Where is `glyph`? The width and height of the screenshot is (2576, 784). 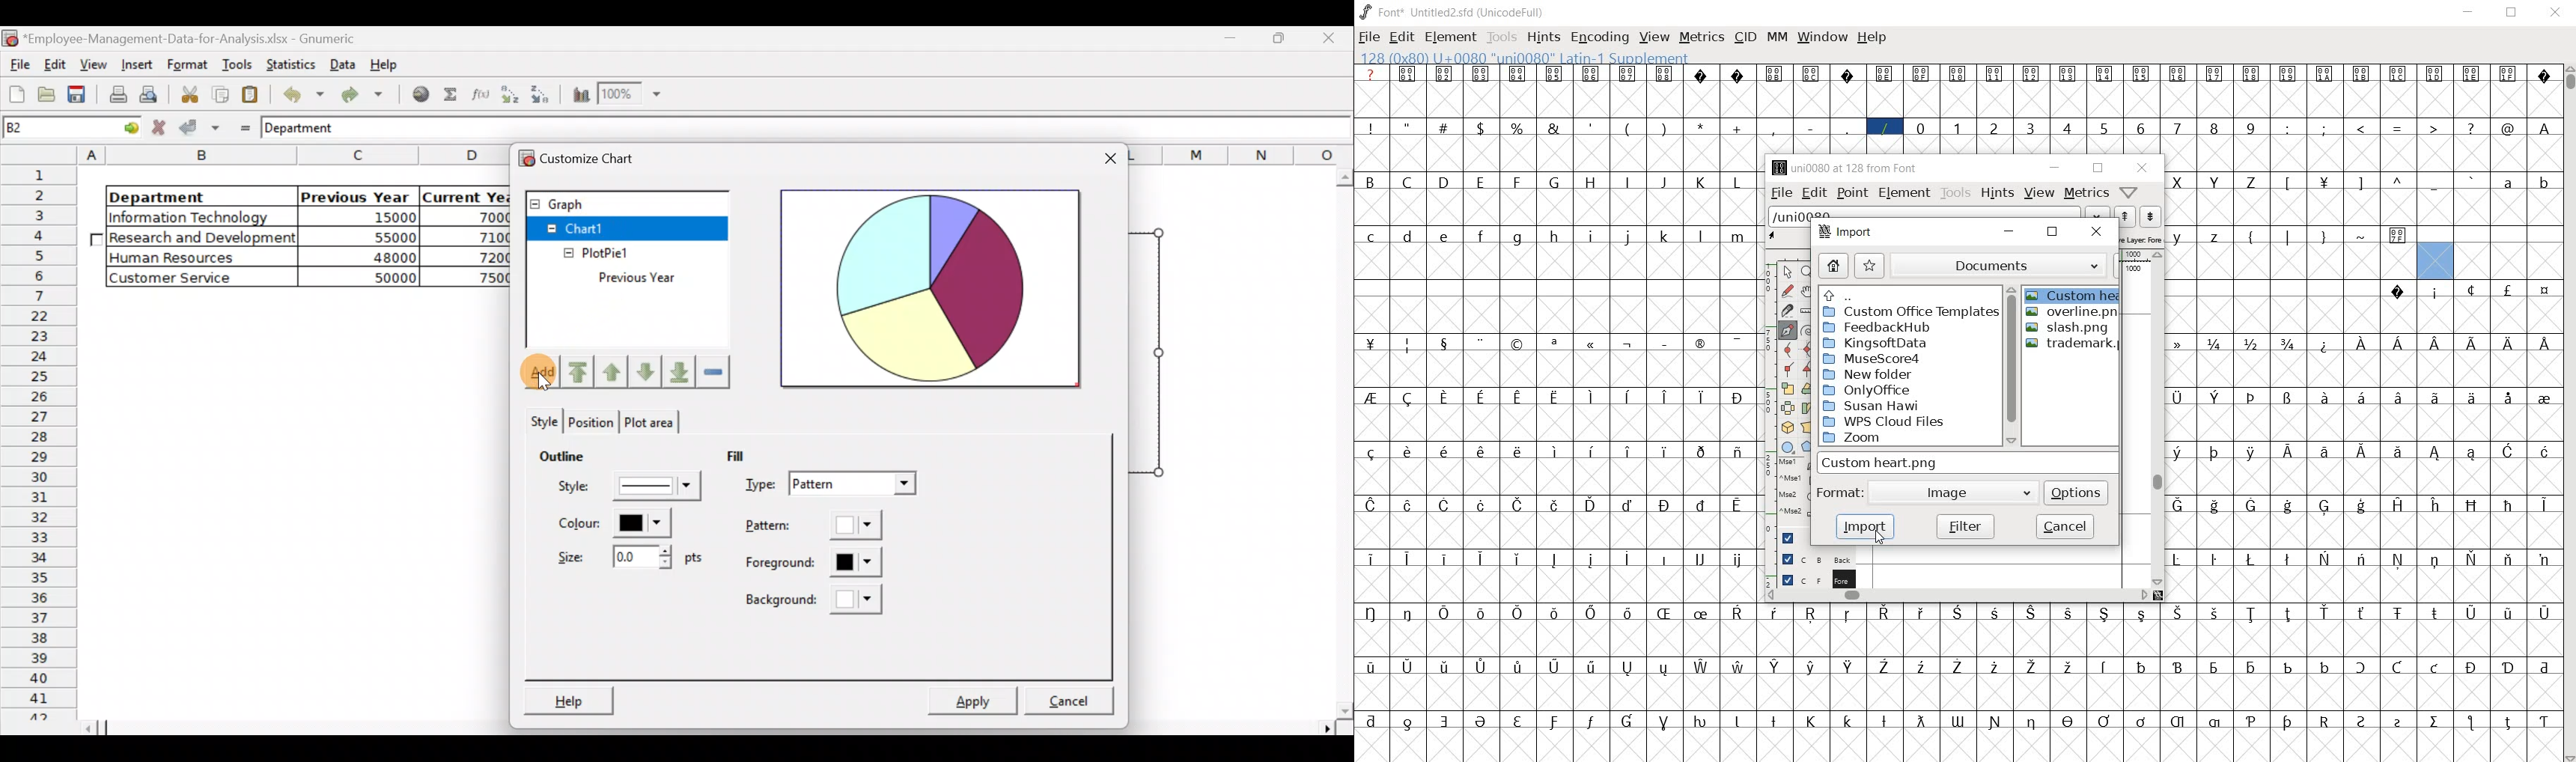 glyph is located at coordinates (1664, 505).